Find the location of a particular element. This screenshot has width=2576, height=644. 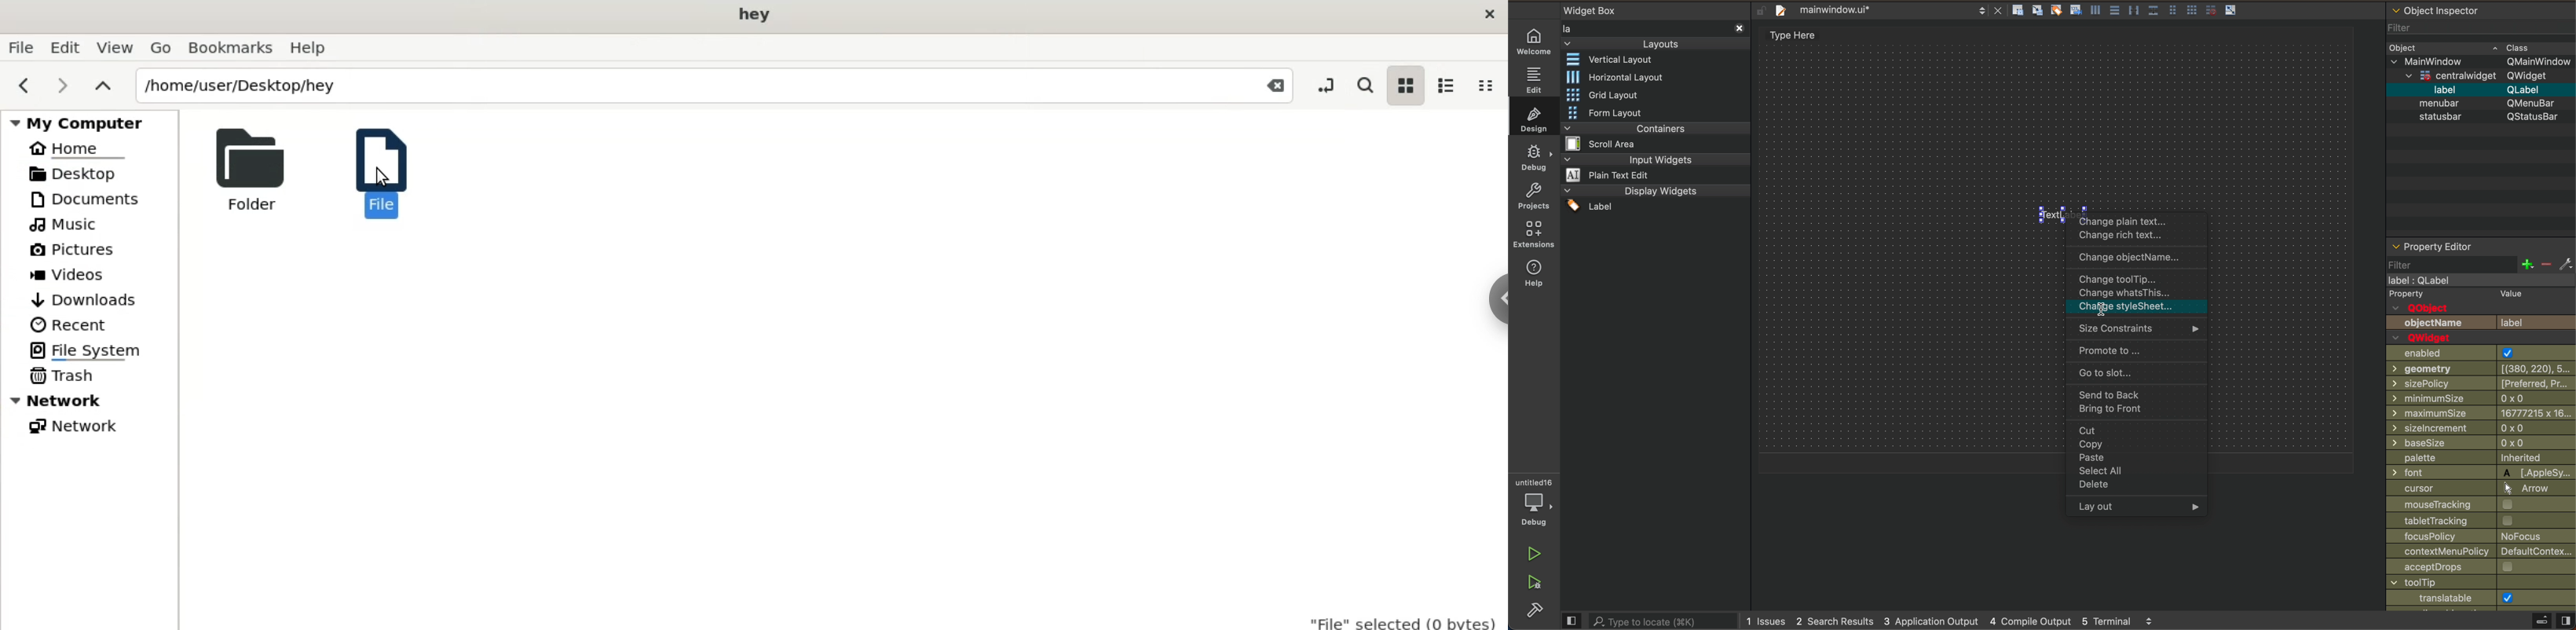

property editor is located at coordinates (2481, 257).